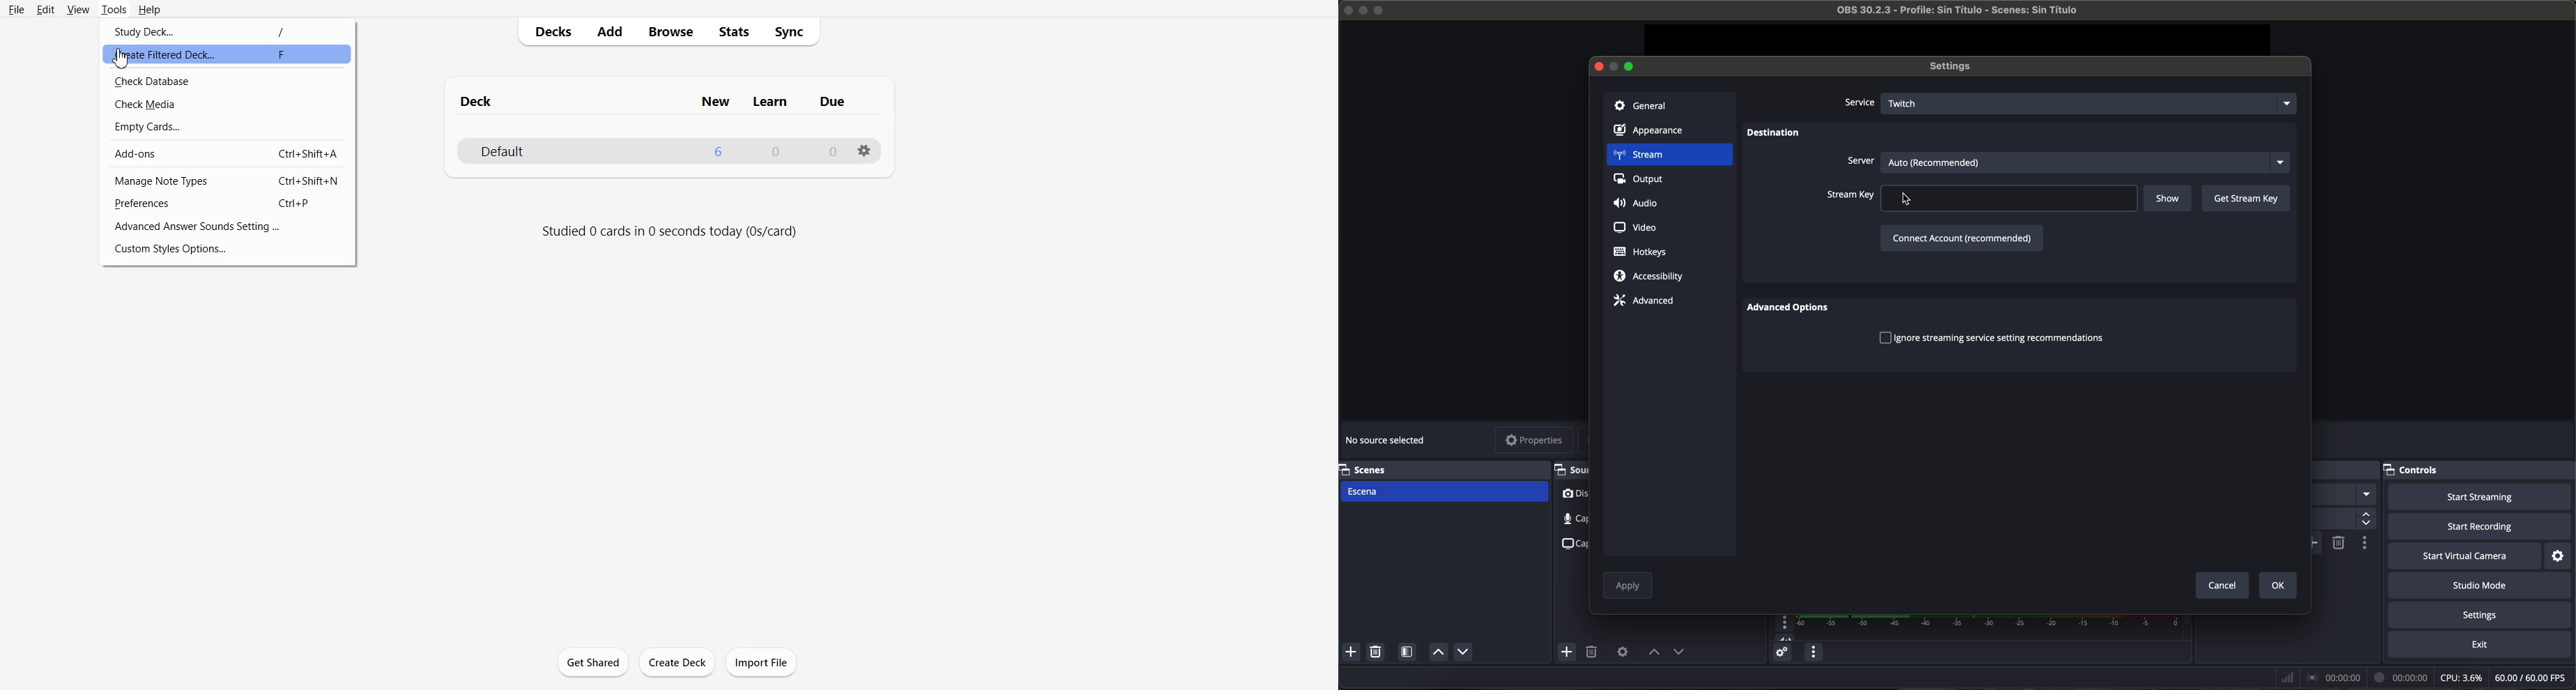 The image size is (2576, 700). I want to click on Sync, so click(793, 32).